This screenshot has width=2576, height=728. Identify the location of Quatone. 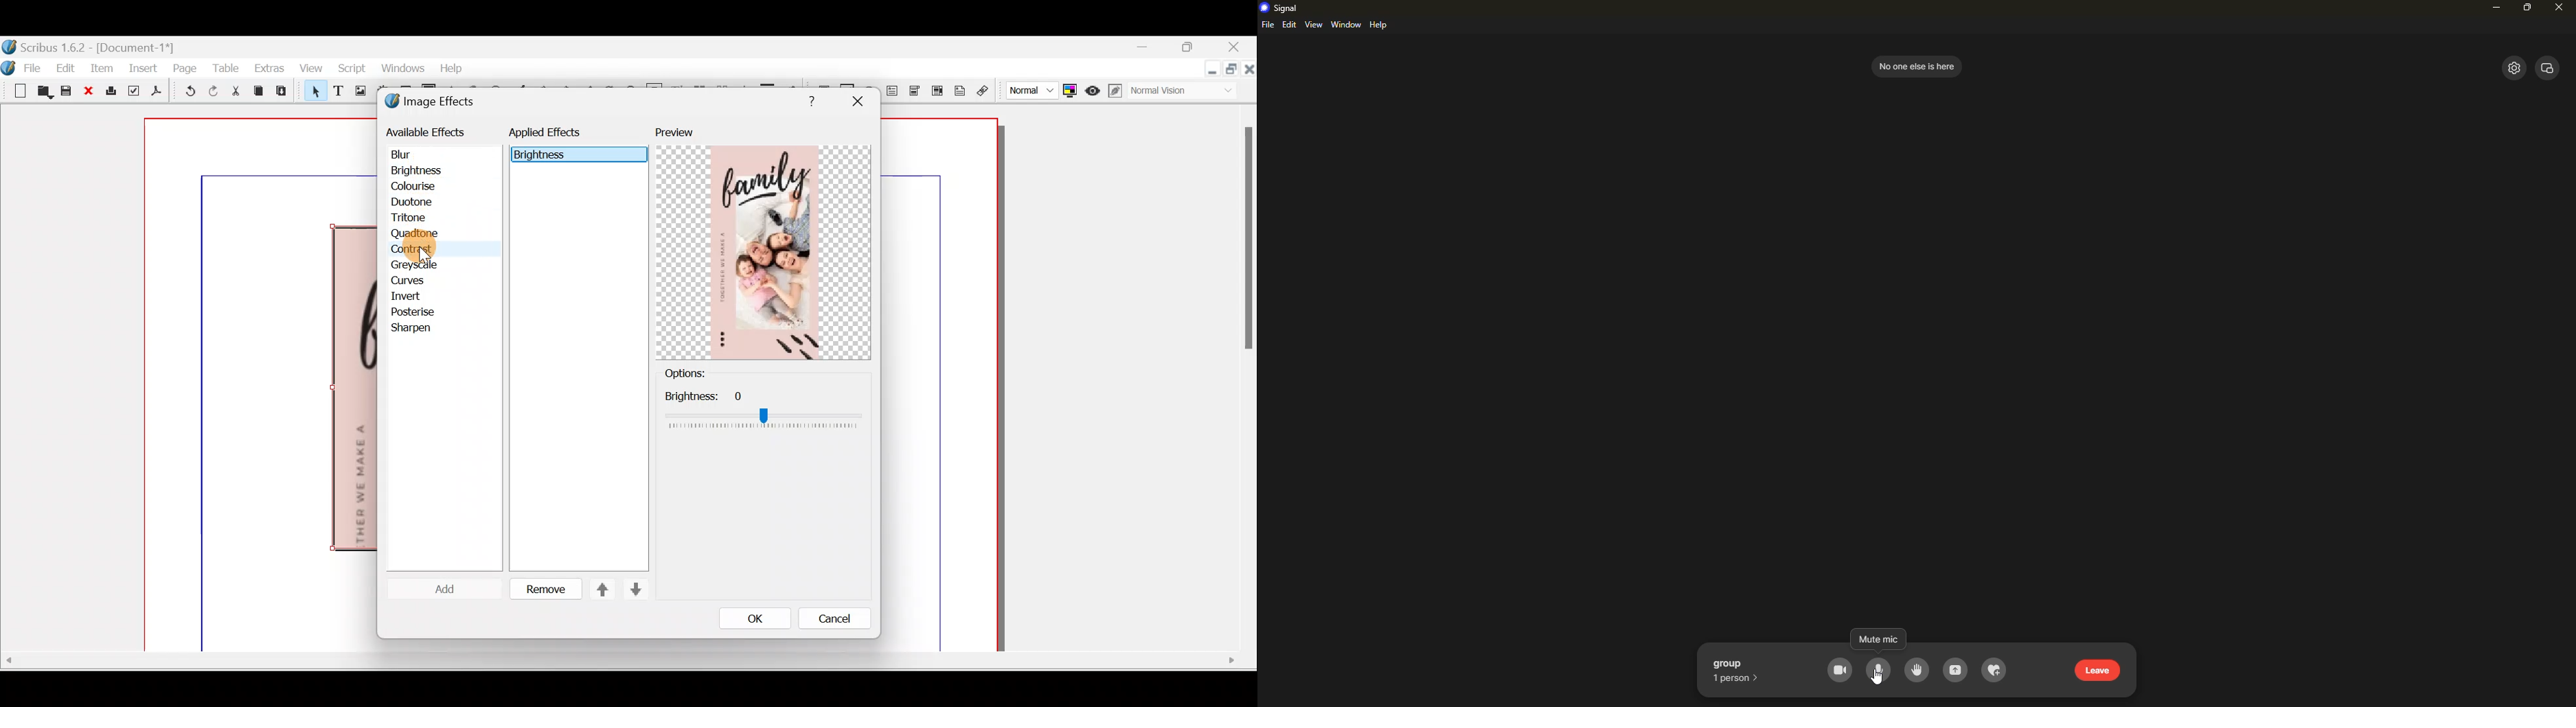
(415, 235).